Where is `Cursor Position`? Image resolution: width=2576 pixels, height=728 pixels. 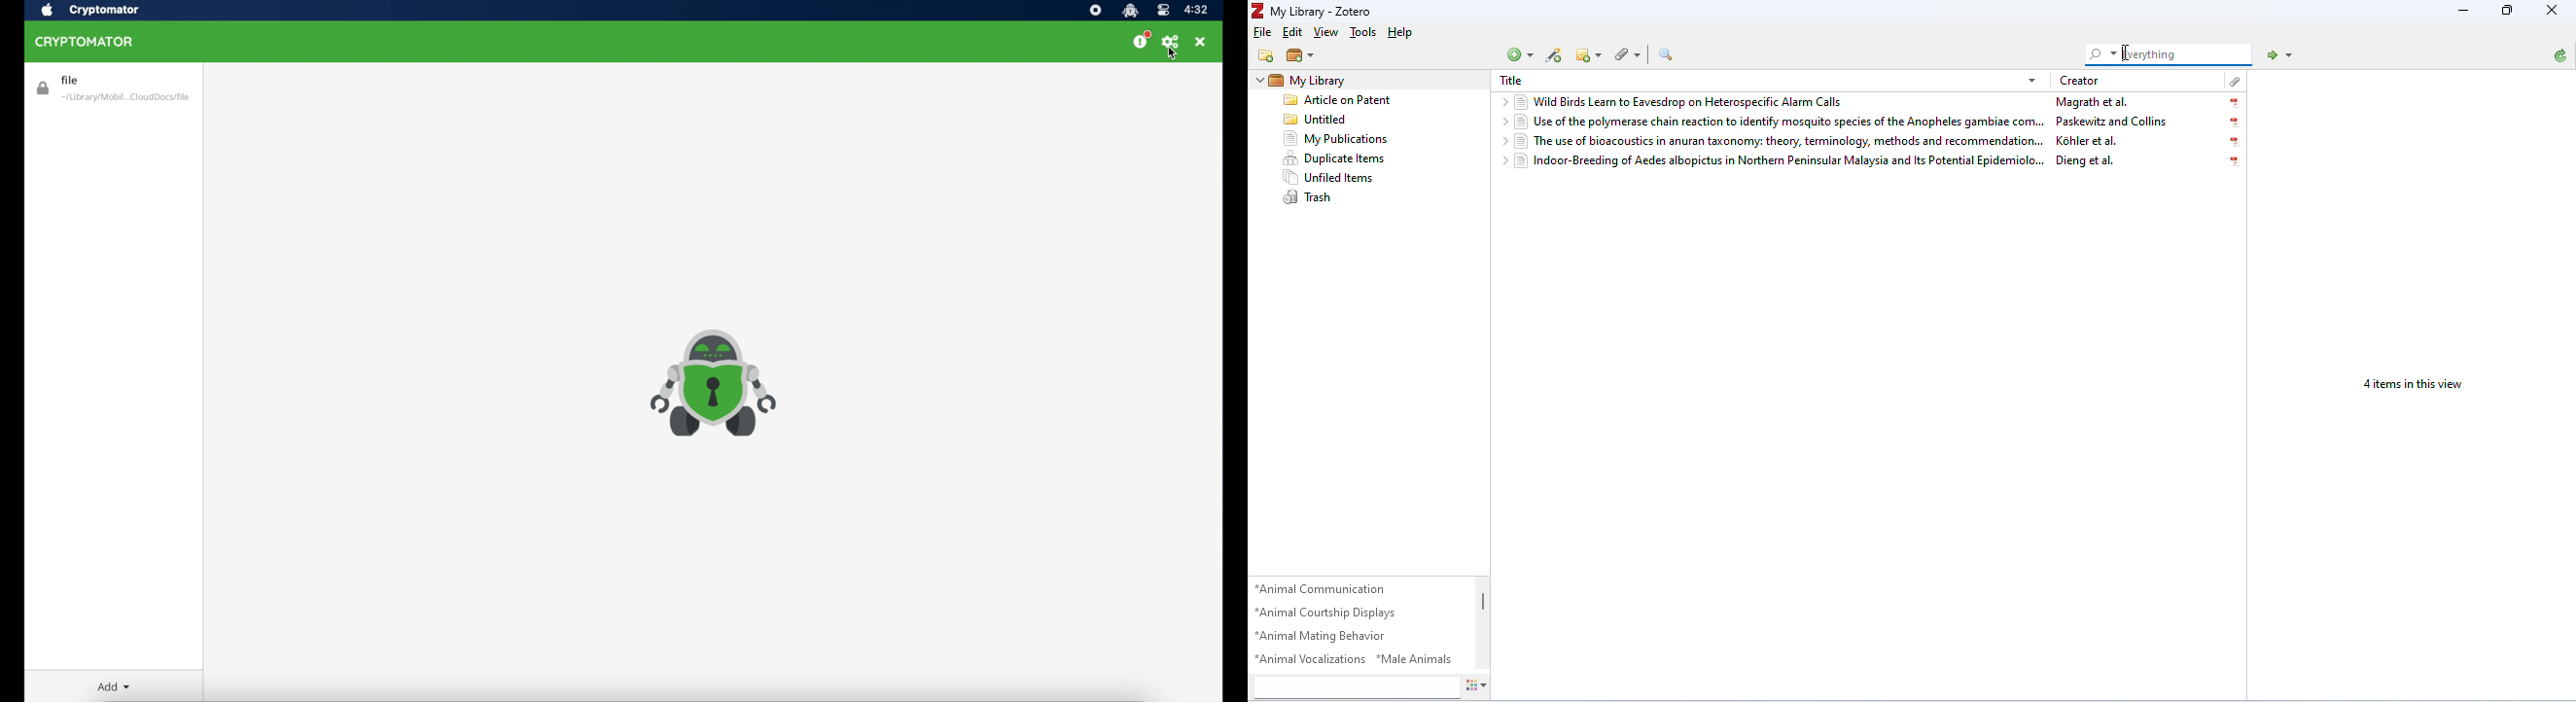
Cursor Position is located at coordinates (2125, 53).